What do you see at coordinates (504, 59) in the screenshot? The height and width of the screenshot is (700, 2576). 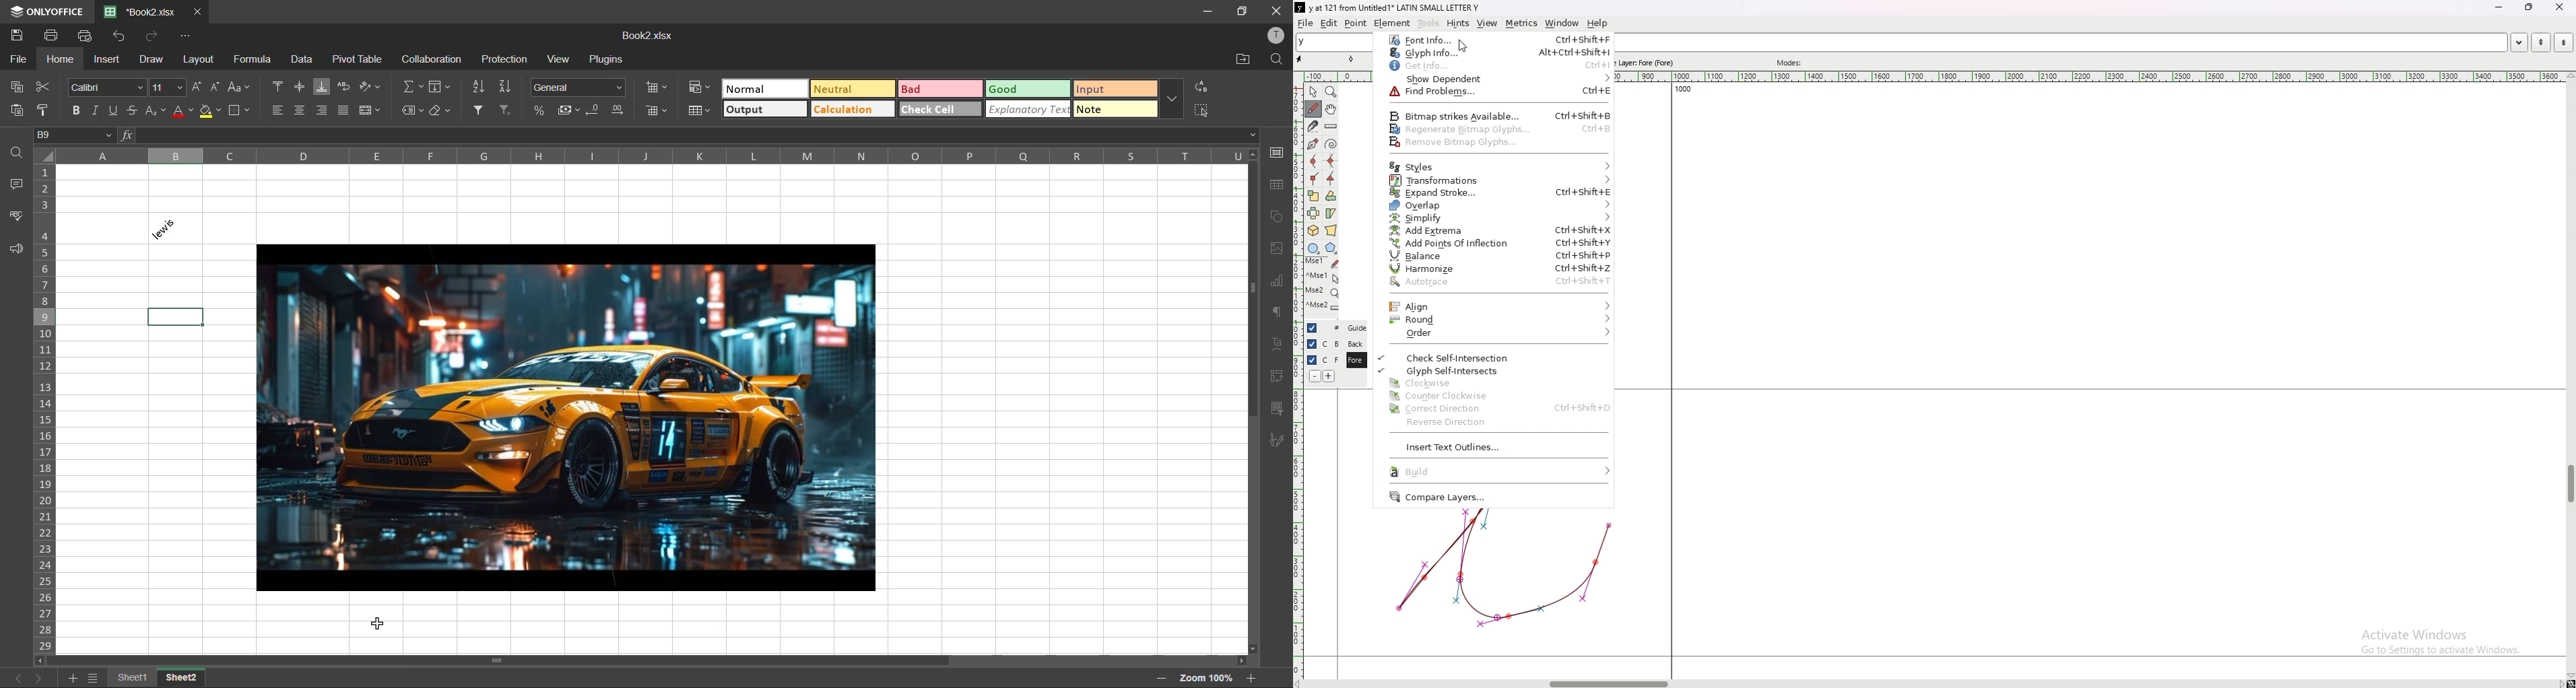 I see `protection` at bounding box center [504, 59].